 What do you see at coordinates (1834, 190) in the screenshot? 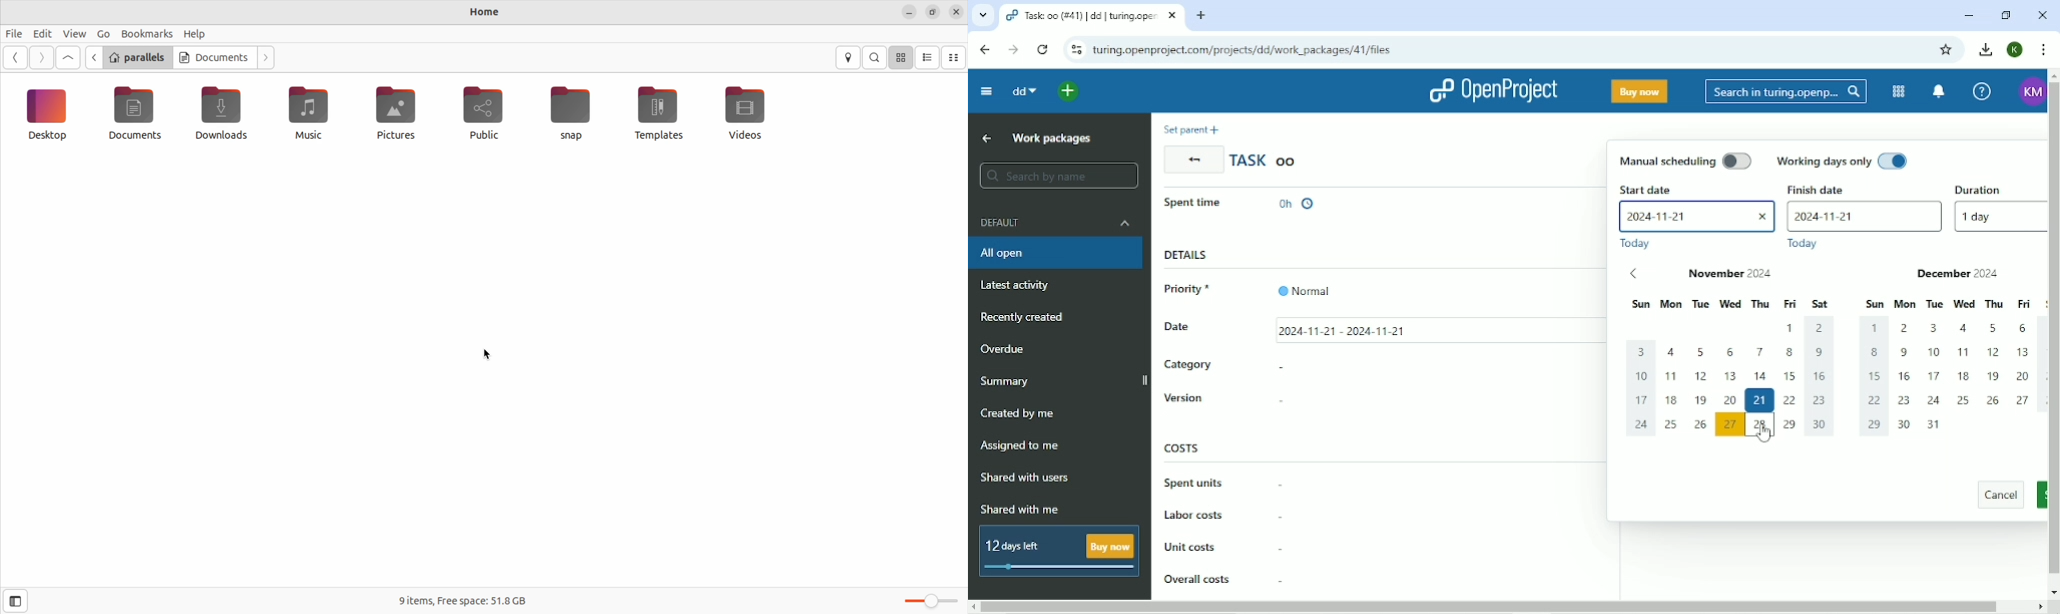
I see `Finish date` at bounding box center [1834, 190].